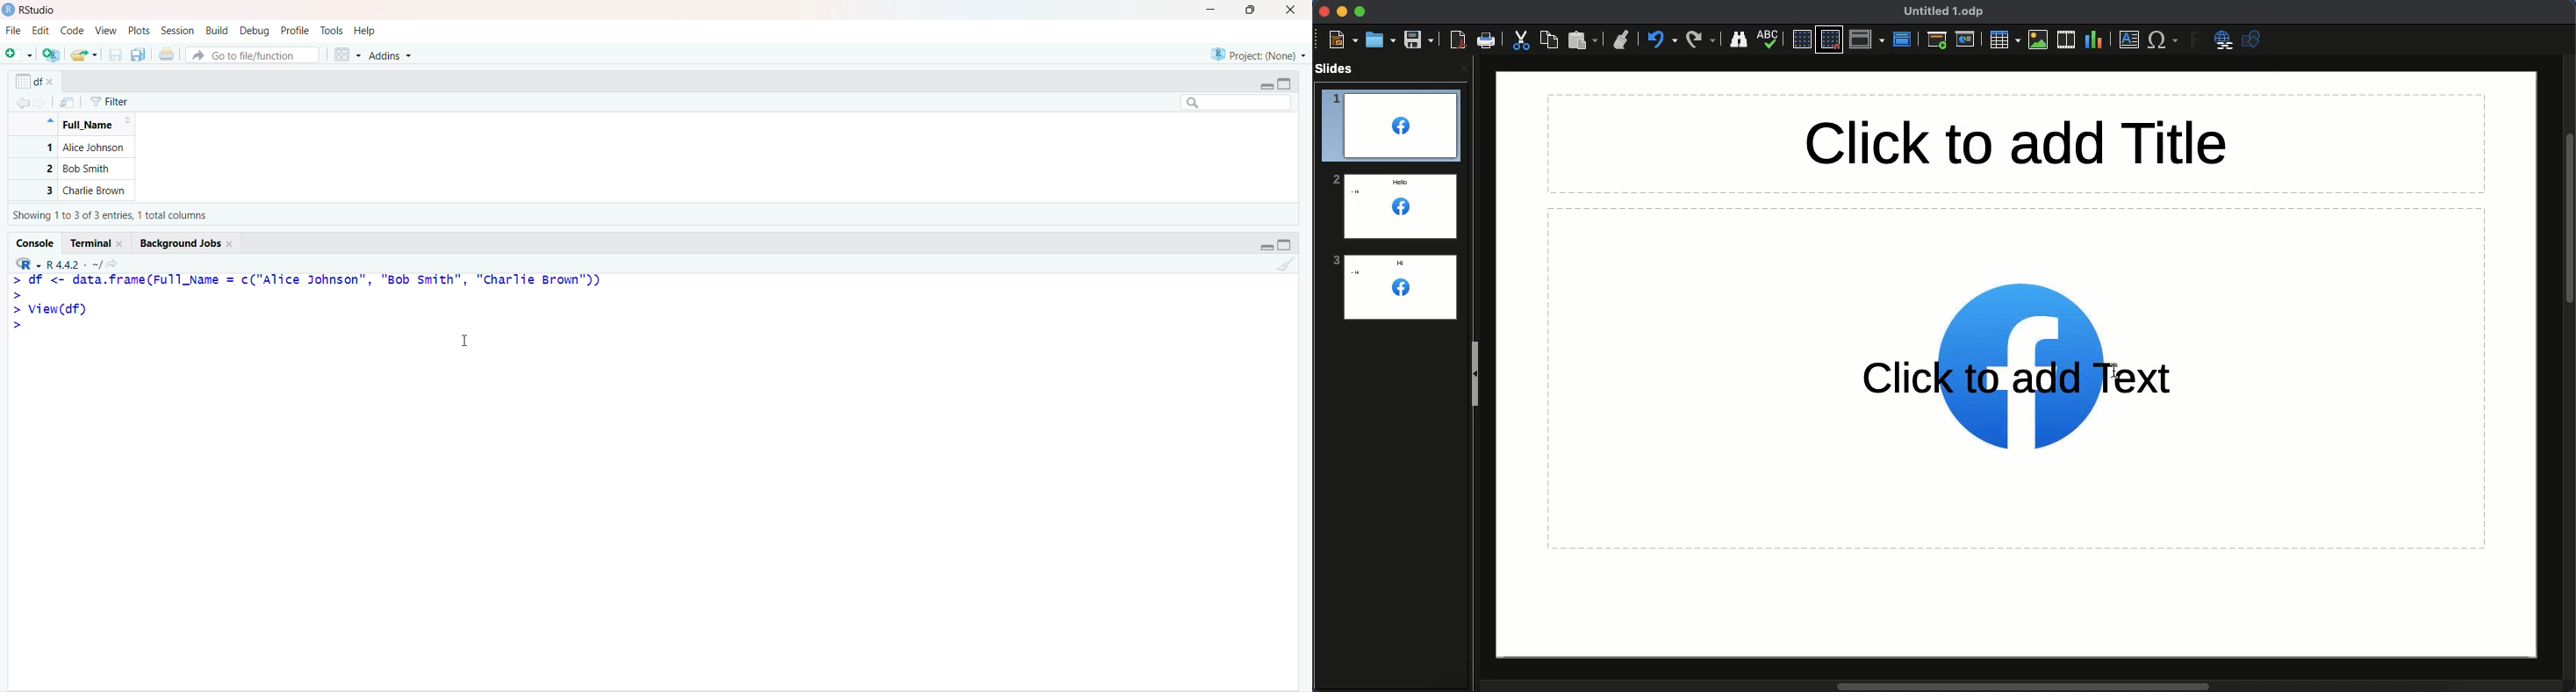 This screenshot has width=2576, height=700. I want to click on Snap to grid, so click(1829, 40).